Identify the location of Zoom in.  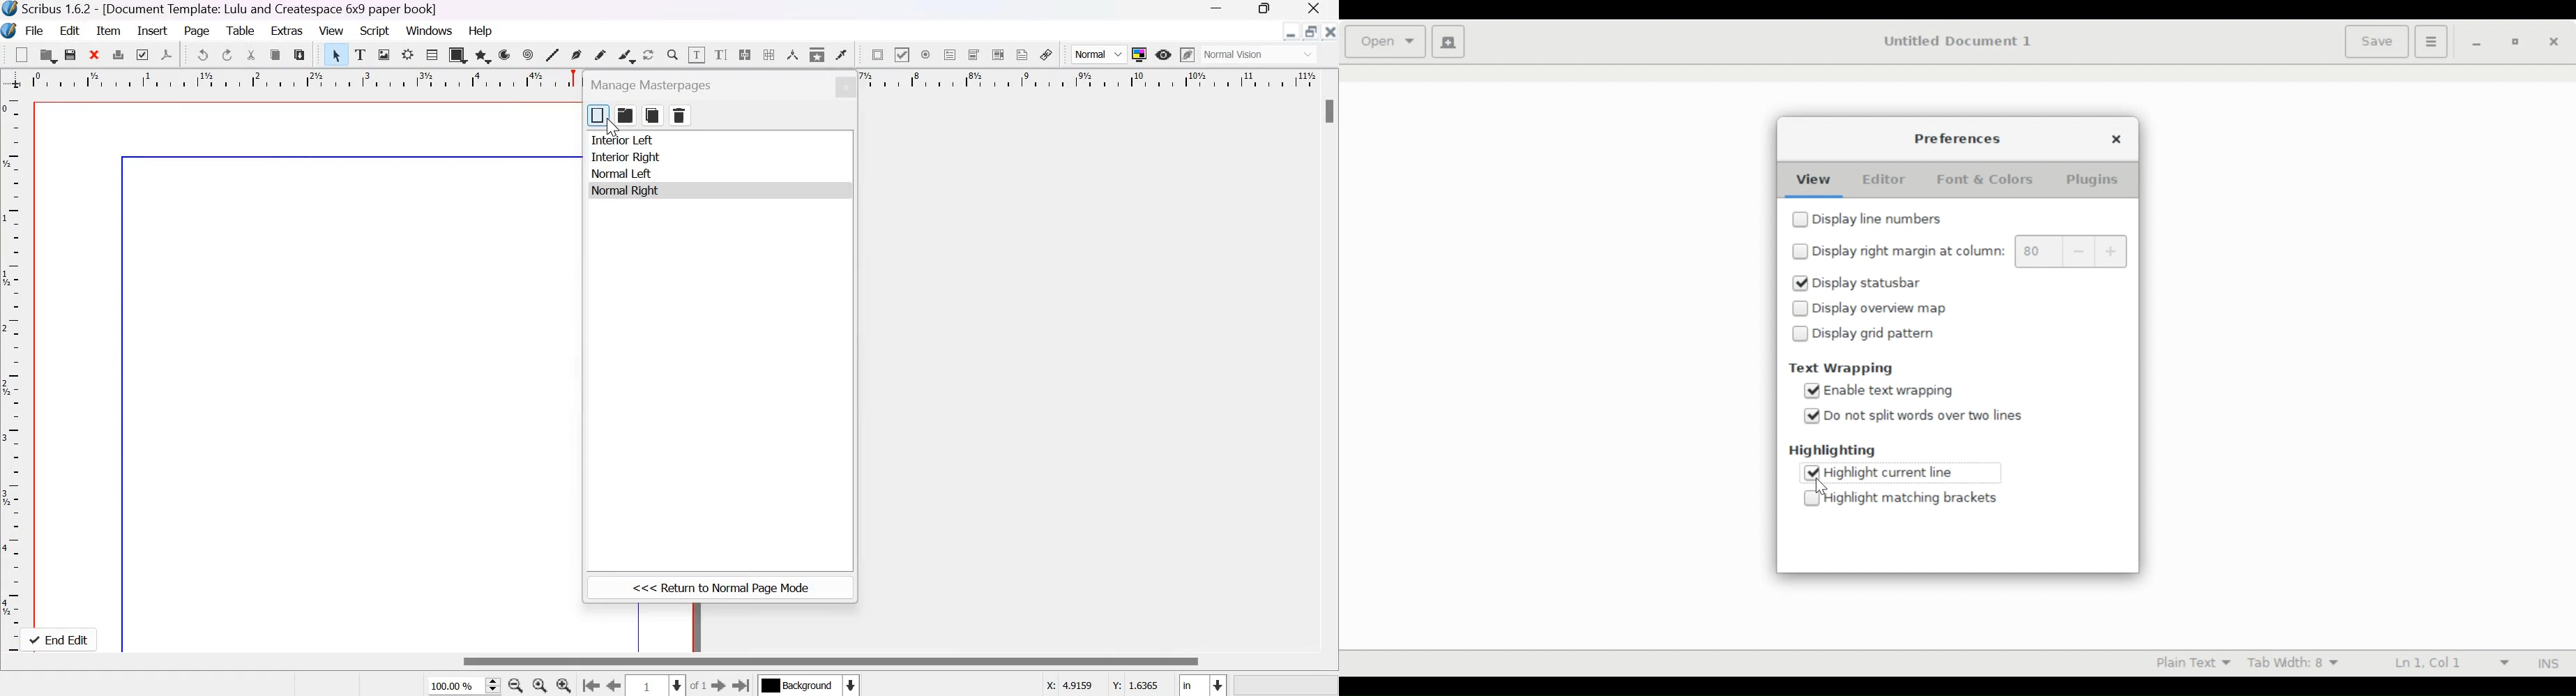
(563, 684).